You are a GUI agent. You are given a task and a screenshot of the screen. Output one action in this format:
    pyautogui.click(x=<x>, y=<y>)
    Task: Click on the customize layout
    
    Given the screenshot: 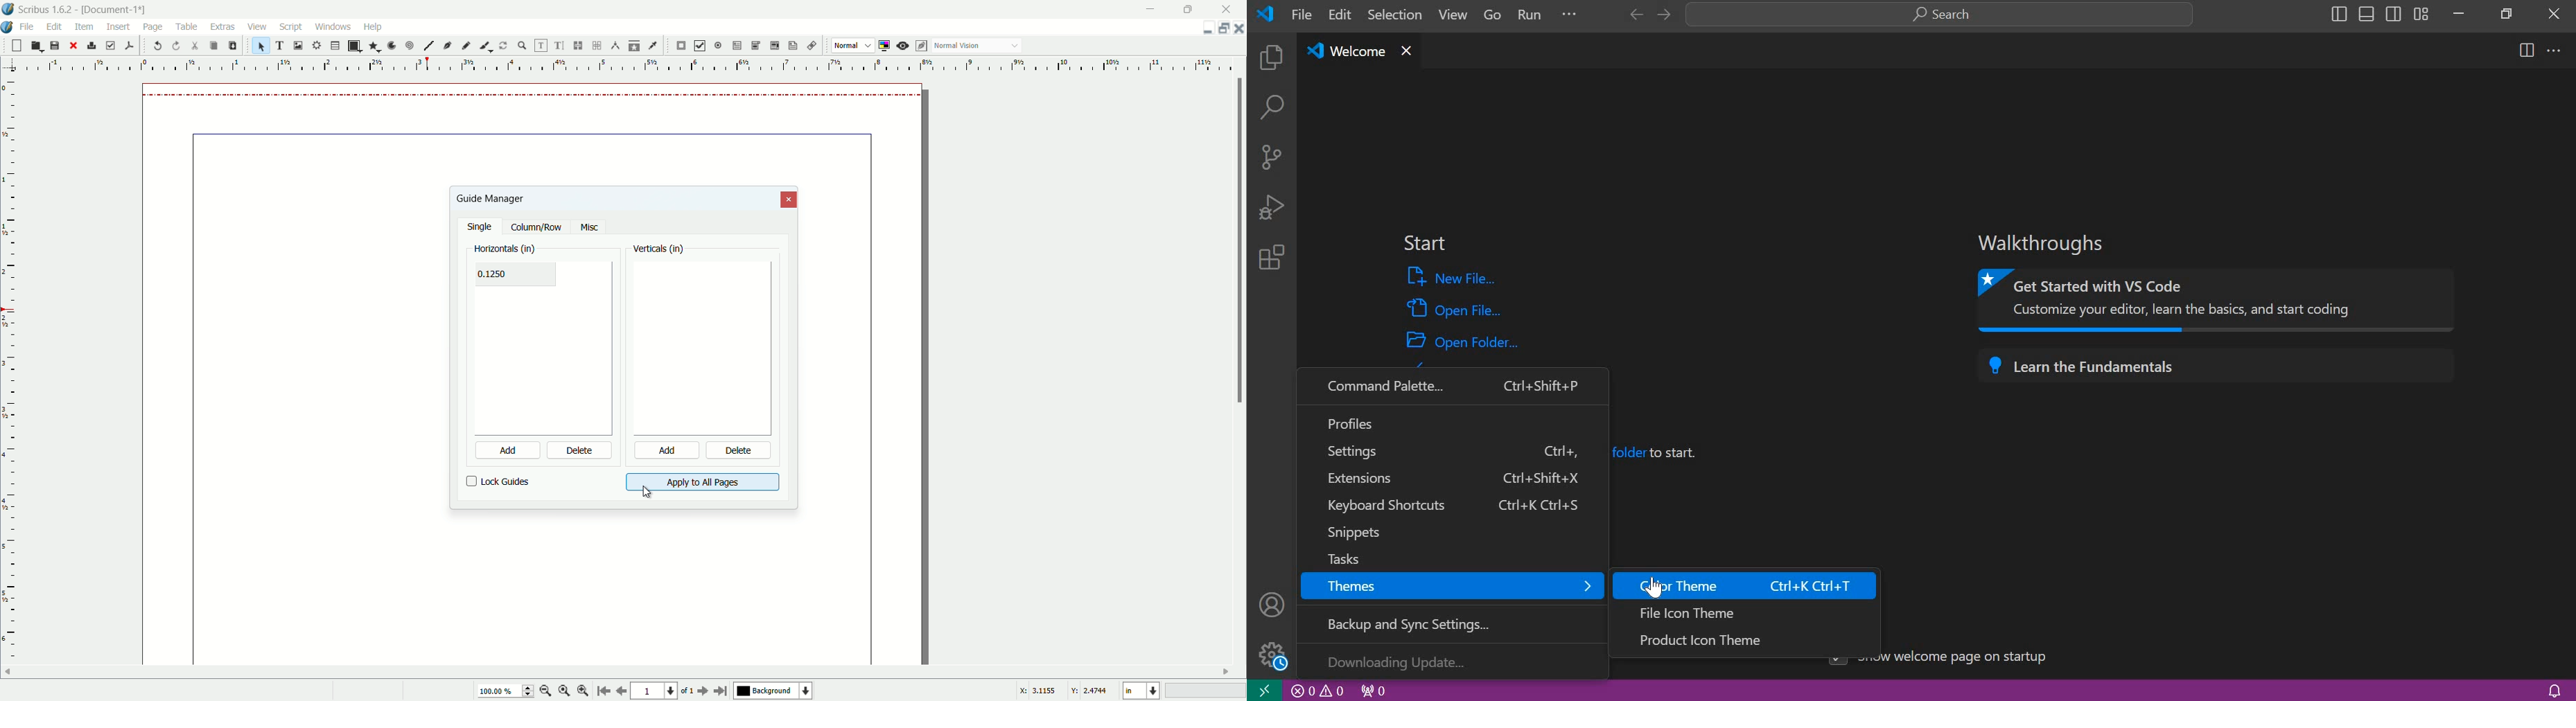 What is the action you would take?
    pyautogui.click(x=2421, y=13)
    